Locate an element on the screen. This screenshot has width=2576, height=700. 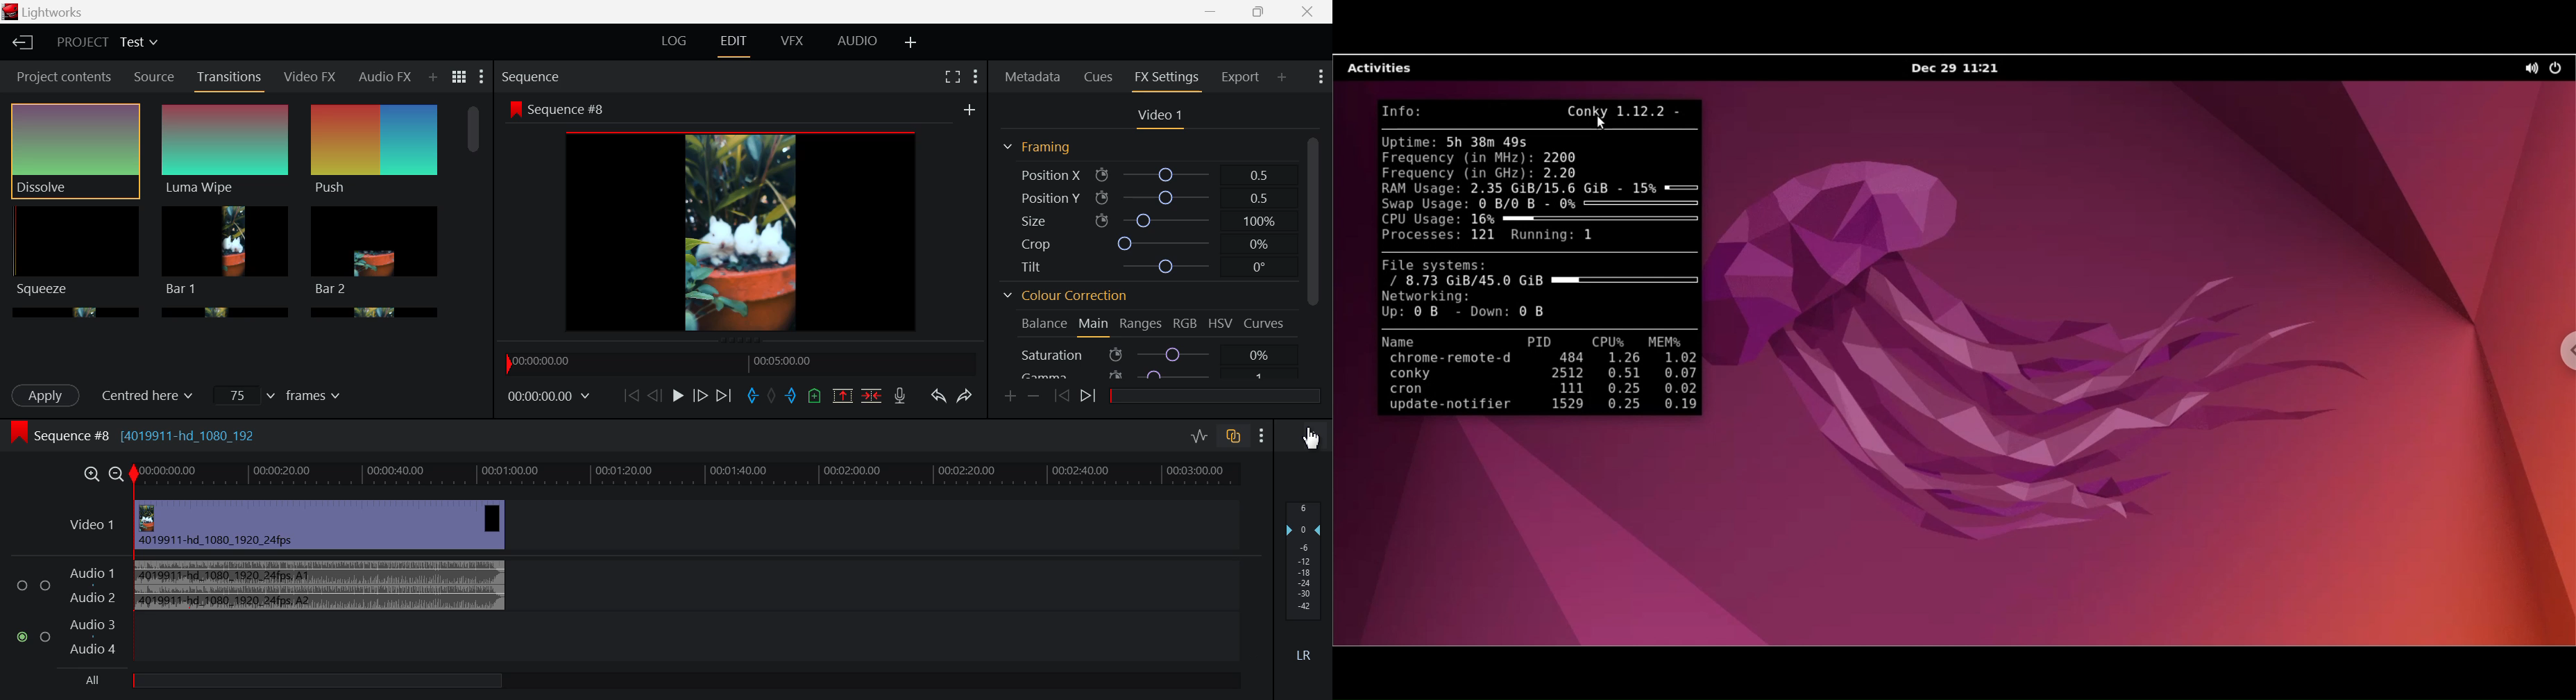
Add Panel is located at coordinates (1282, 76).